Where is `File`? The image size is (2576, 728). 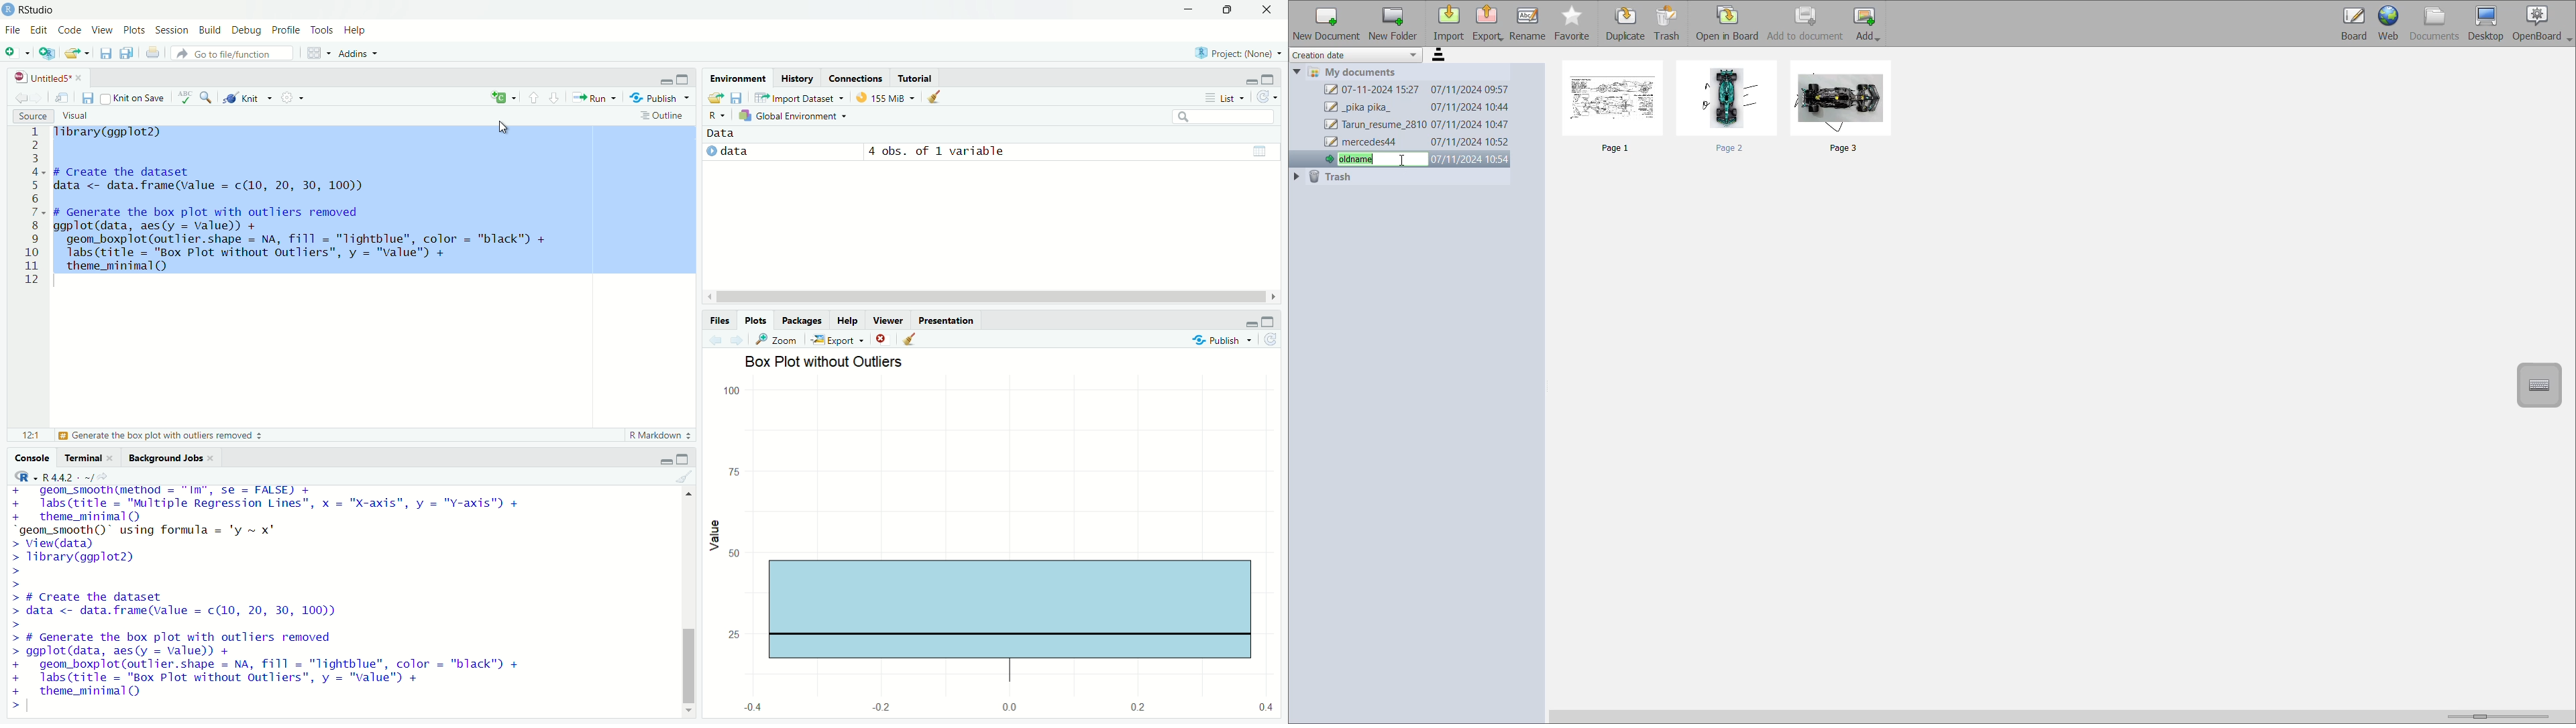
File is located at coordinates (11, 31).